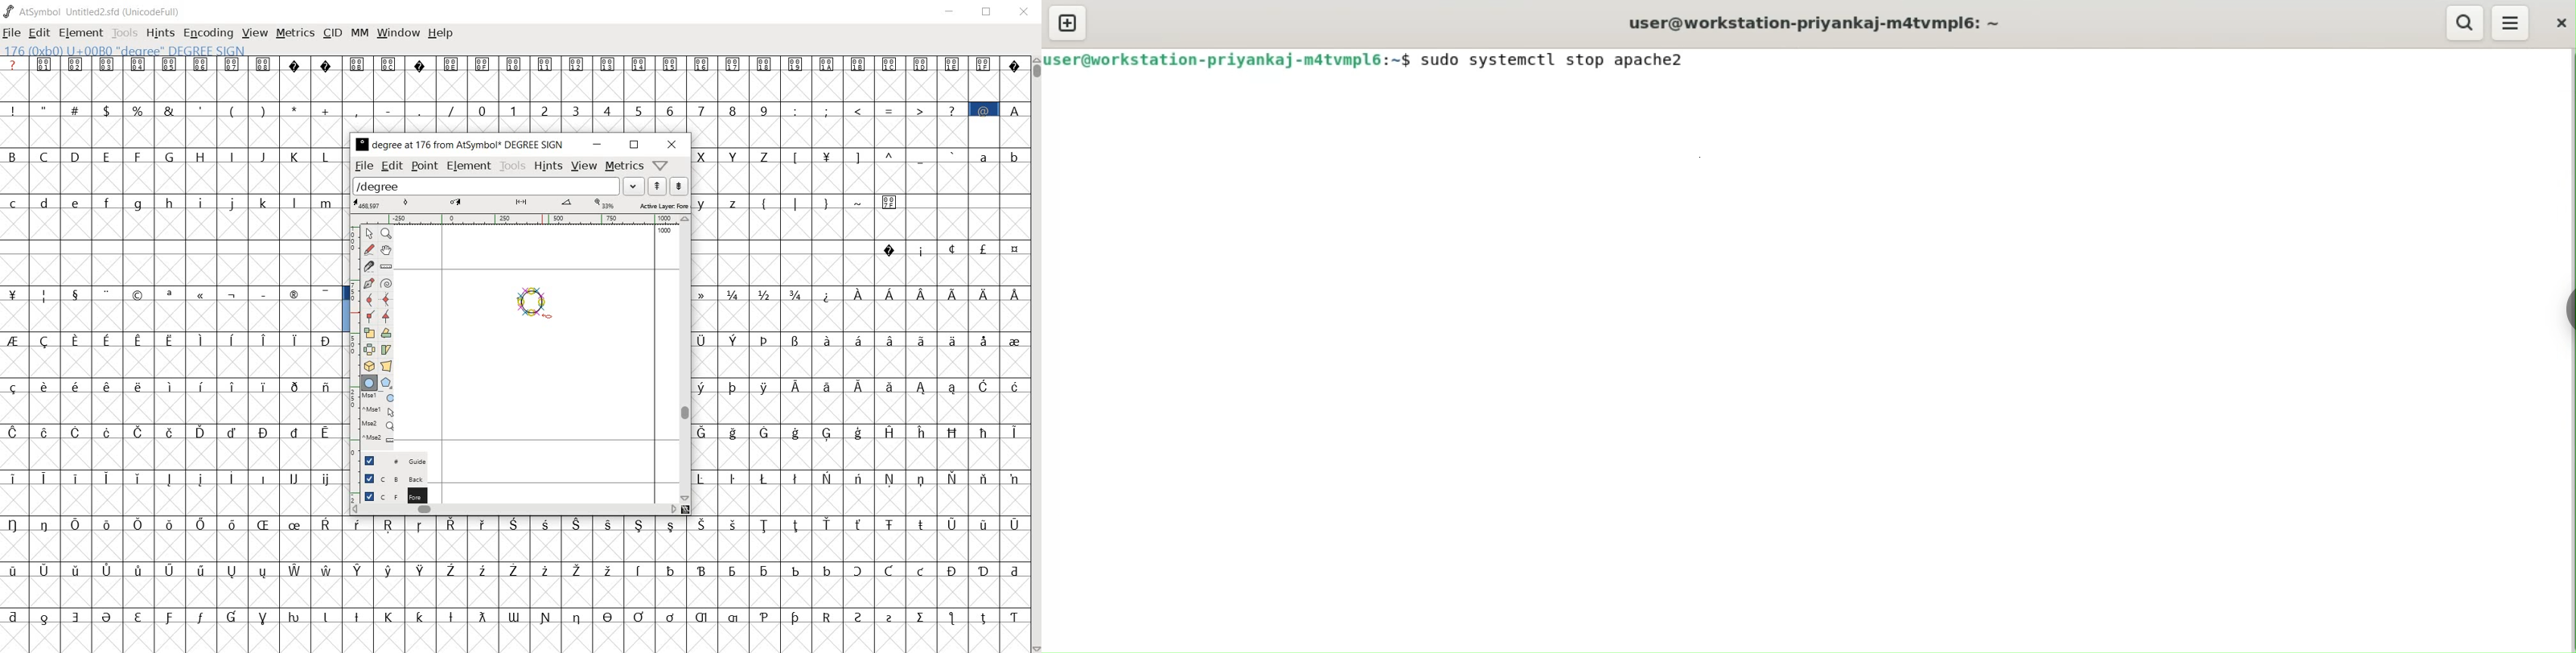  What do you see at coordinates (989, 12) in the screenshot?
I see `restore down` at bounding box center [989, 12].